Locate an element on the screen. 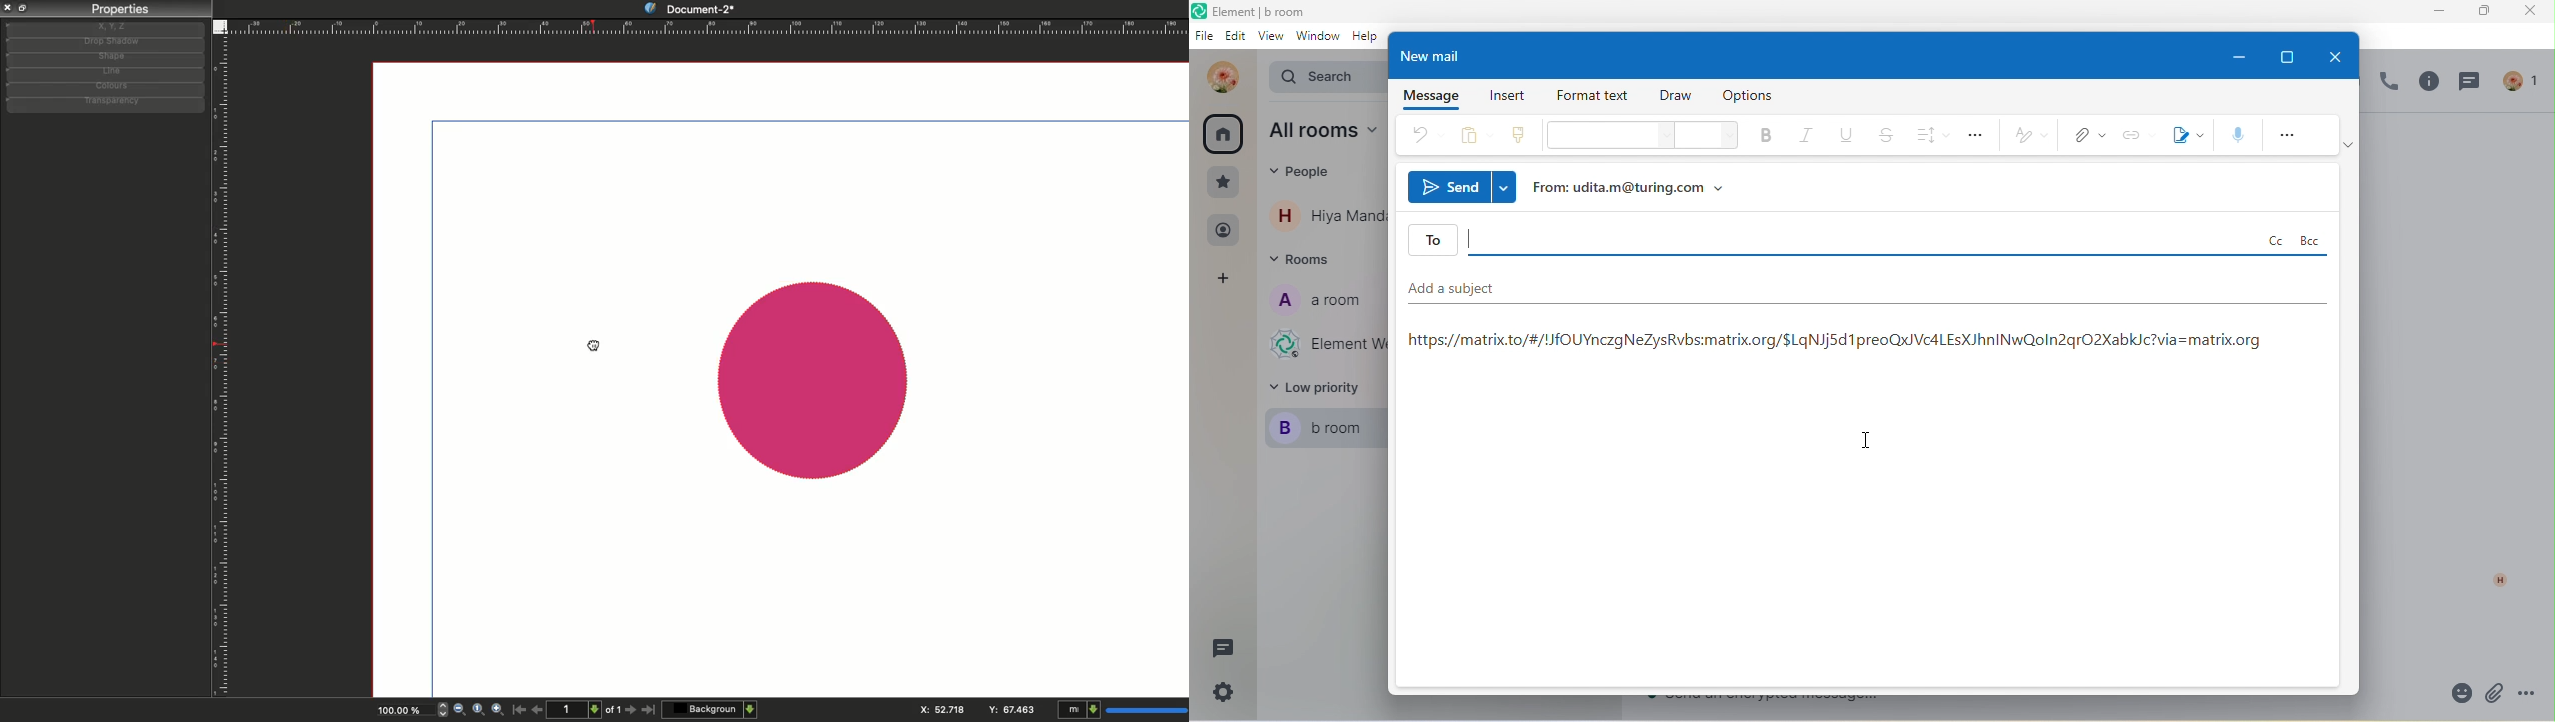  edit is located at coordinates (1236, 38).